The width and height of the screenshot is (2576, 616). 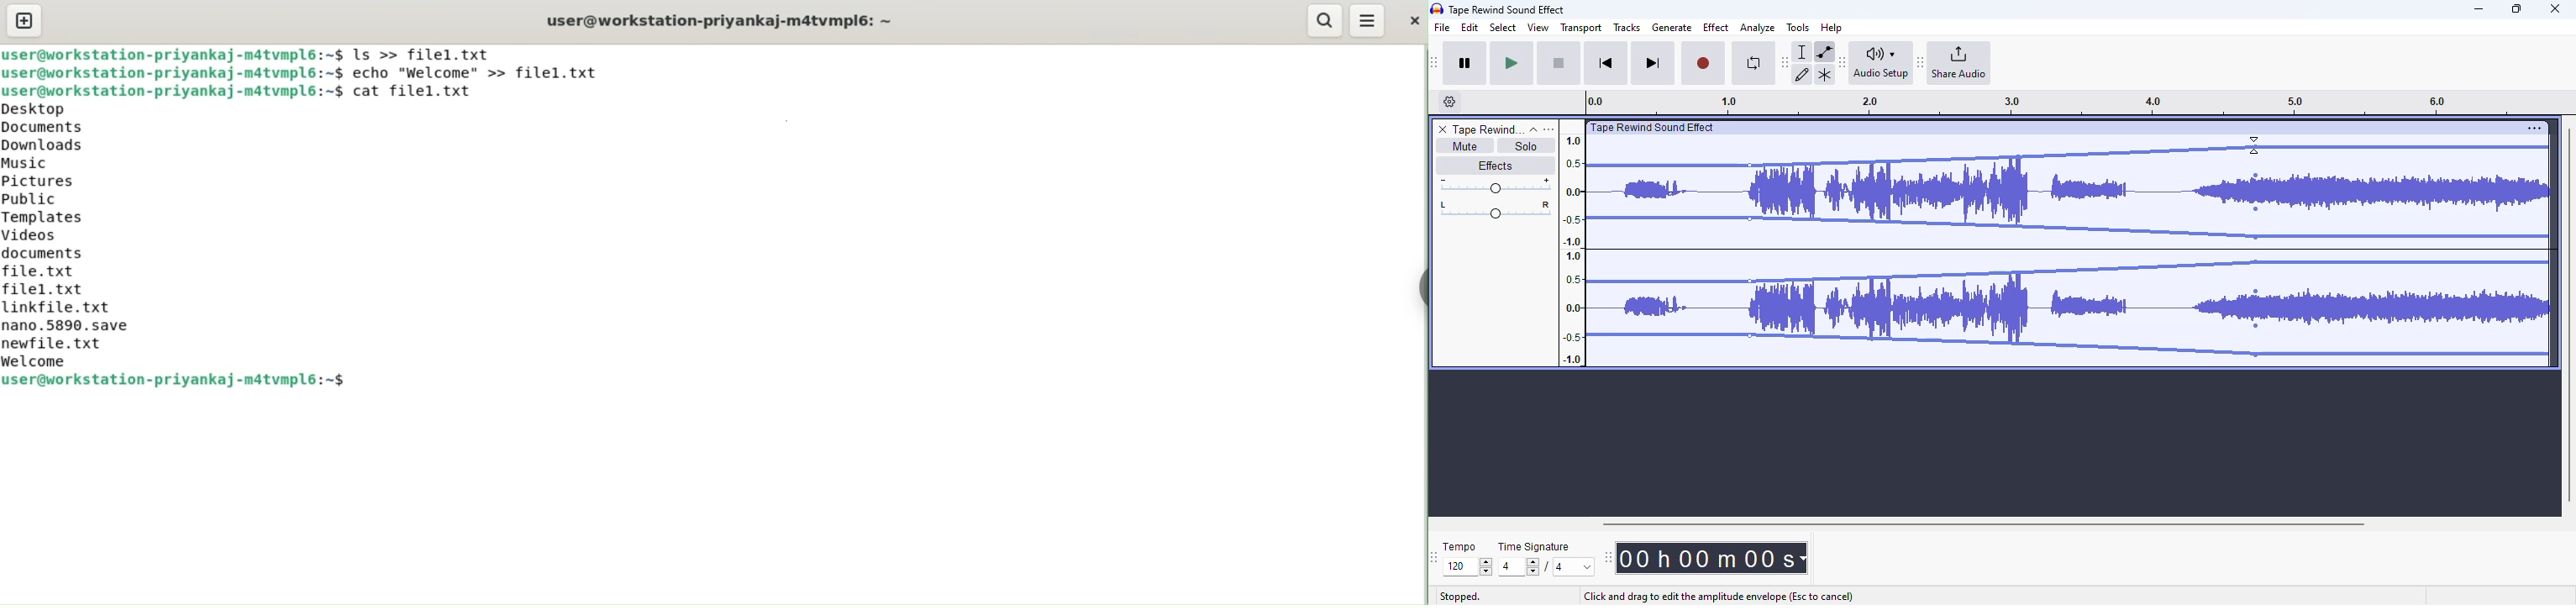 What do you see at coordinates (1435, 62) in the screenshot?
I see `Move audacity transport toolbar` at bounding box center [1435, 62].